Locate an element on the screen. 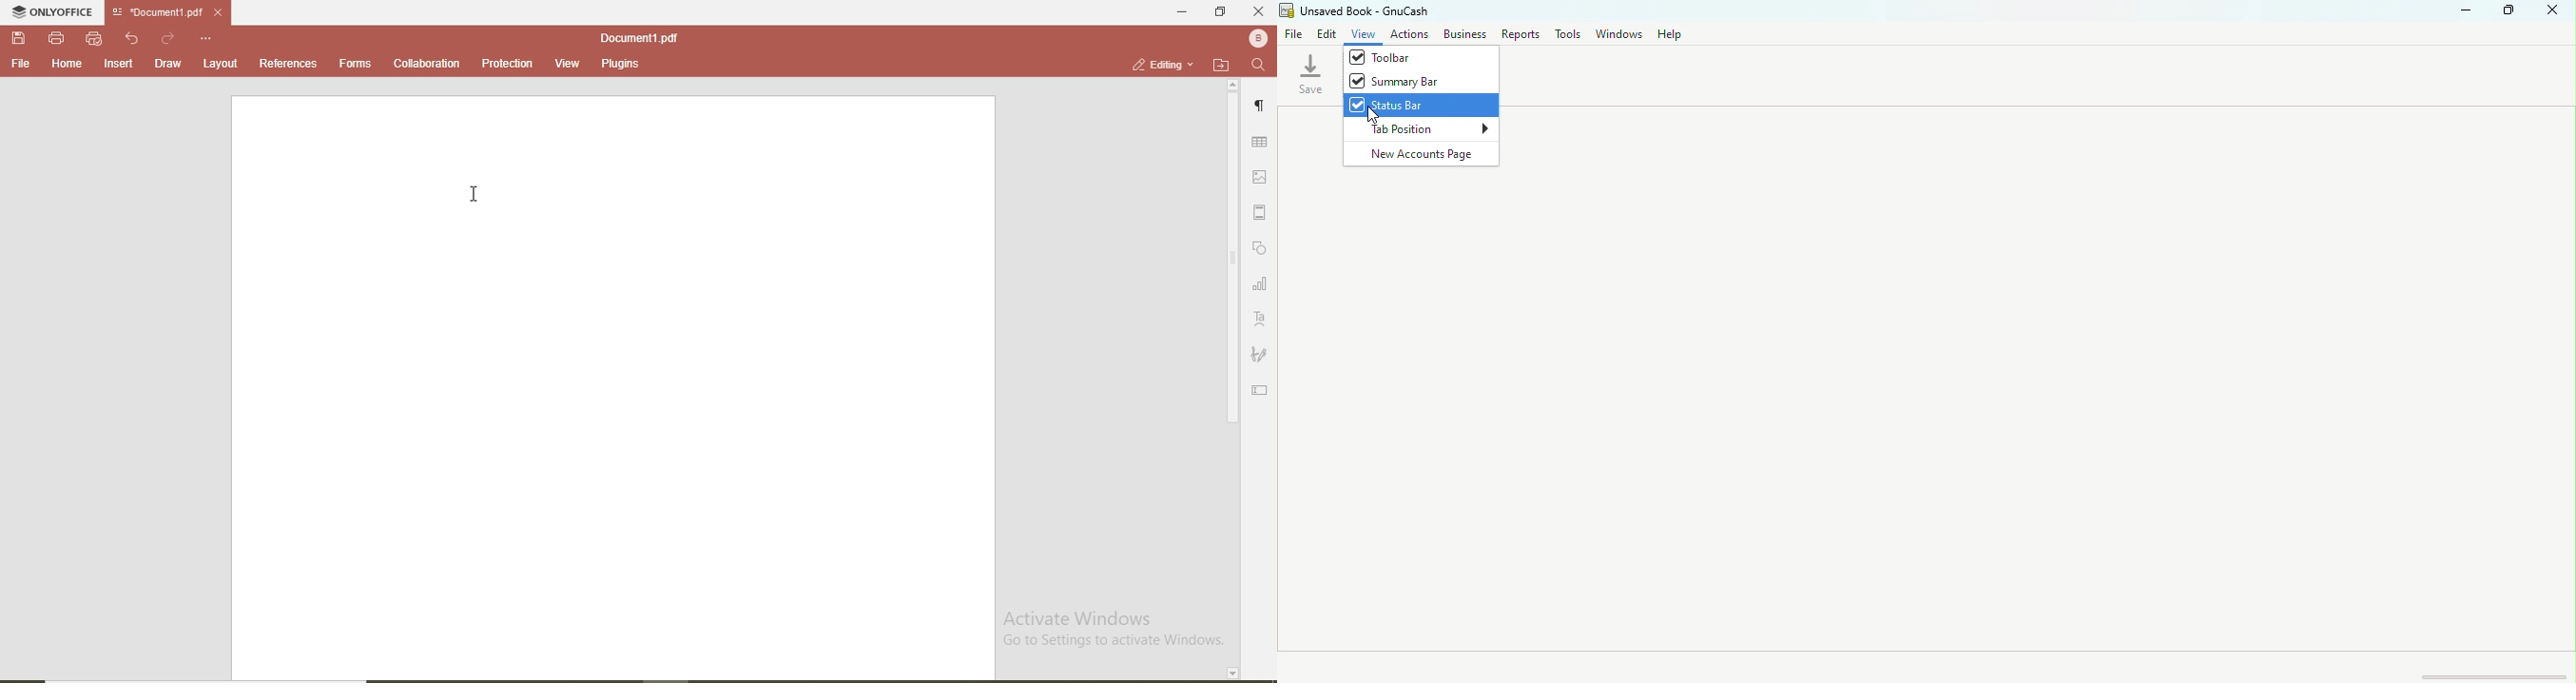 This screenshot has height=700, width=2576. table is located at coordinates (1262, 142).